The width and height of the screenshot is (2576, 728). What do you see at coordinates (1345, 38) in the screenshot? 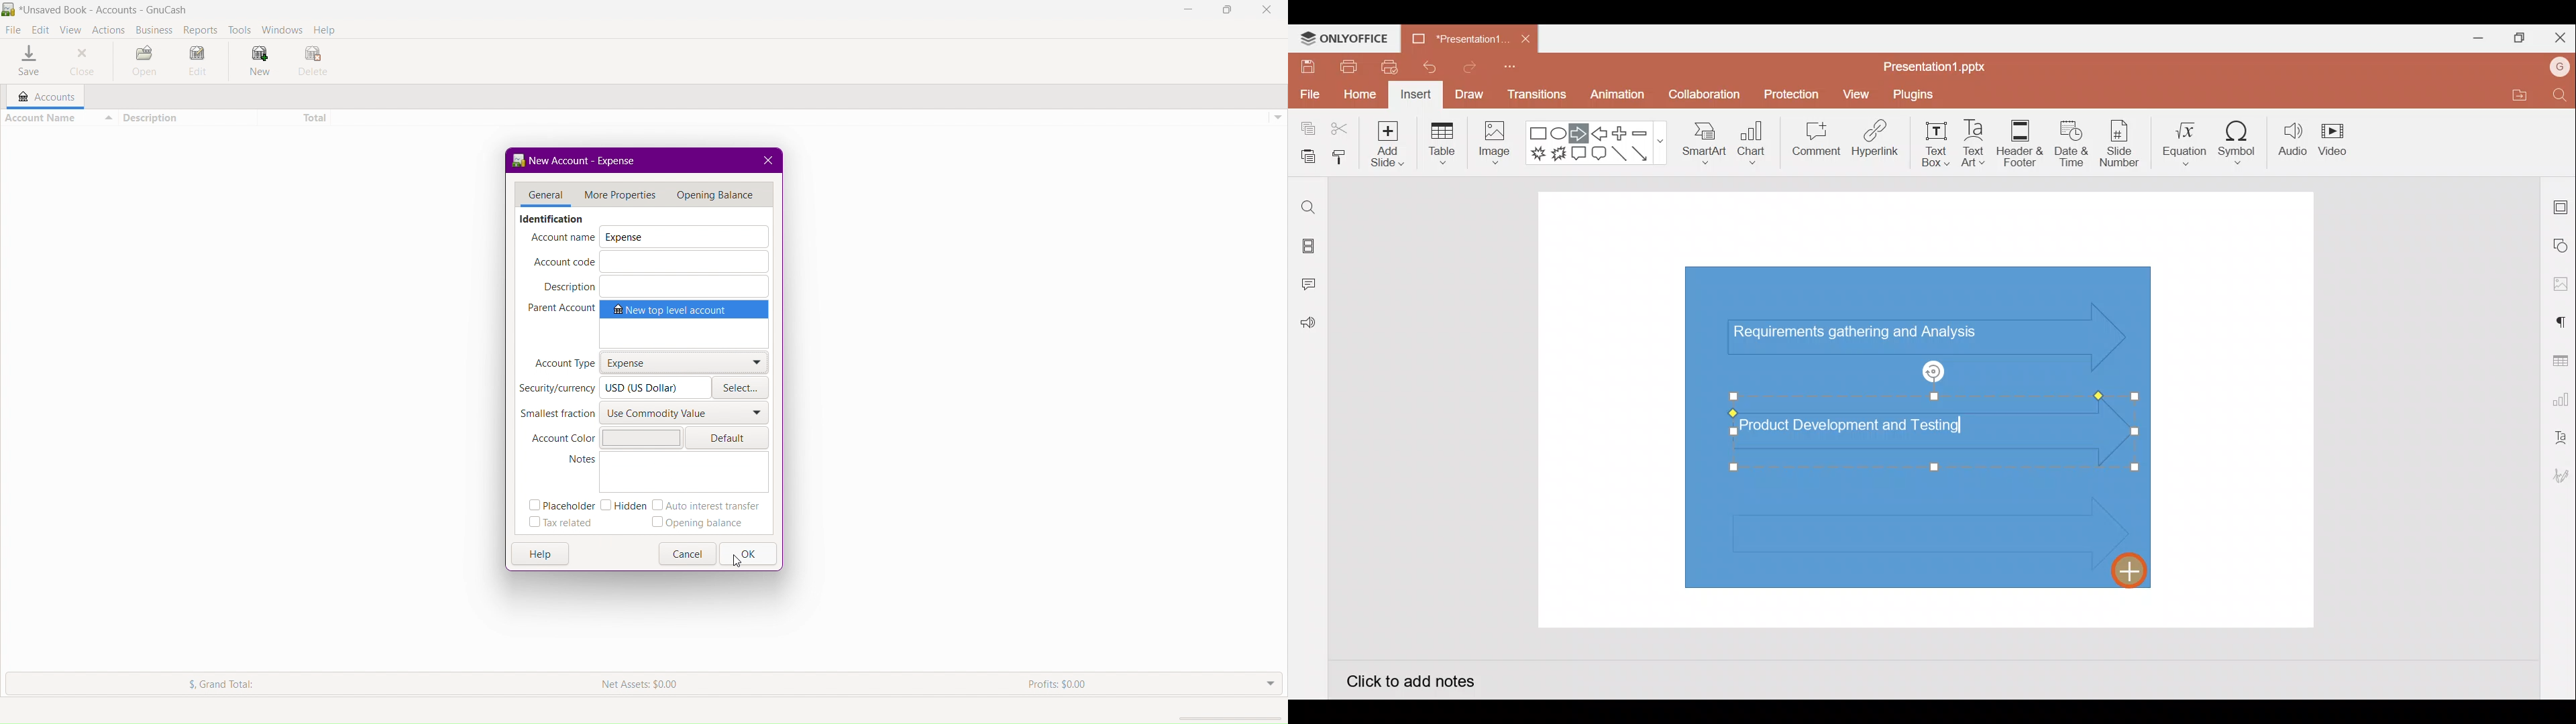
I see `ONLYOFFICE` at bounding box center [1345, 38].